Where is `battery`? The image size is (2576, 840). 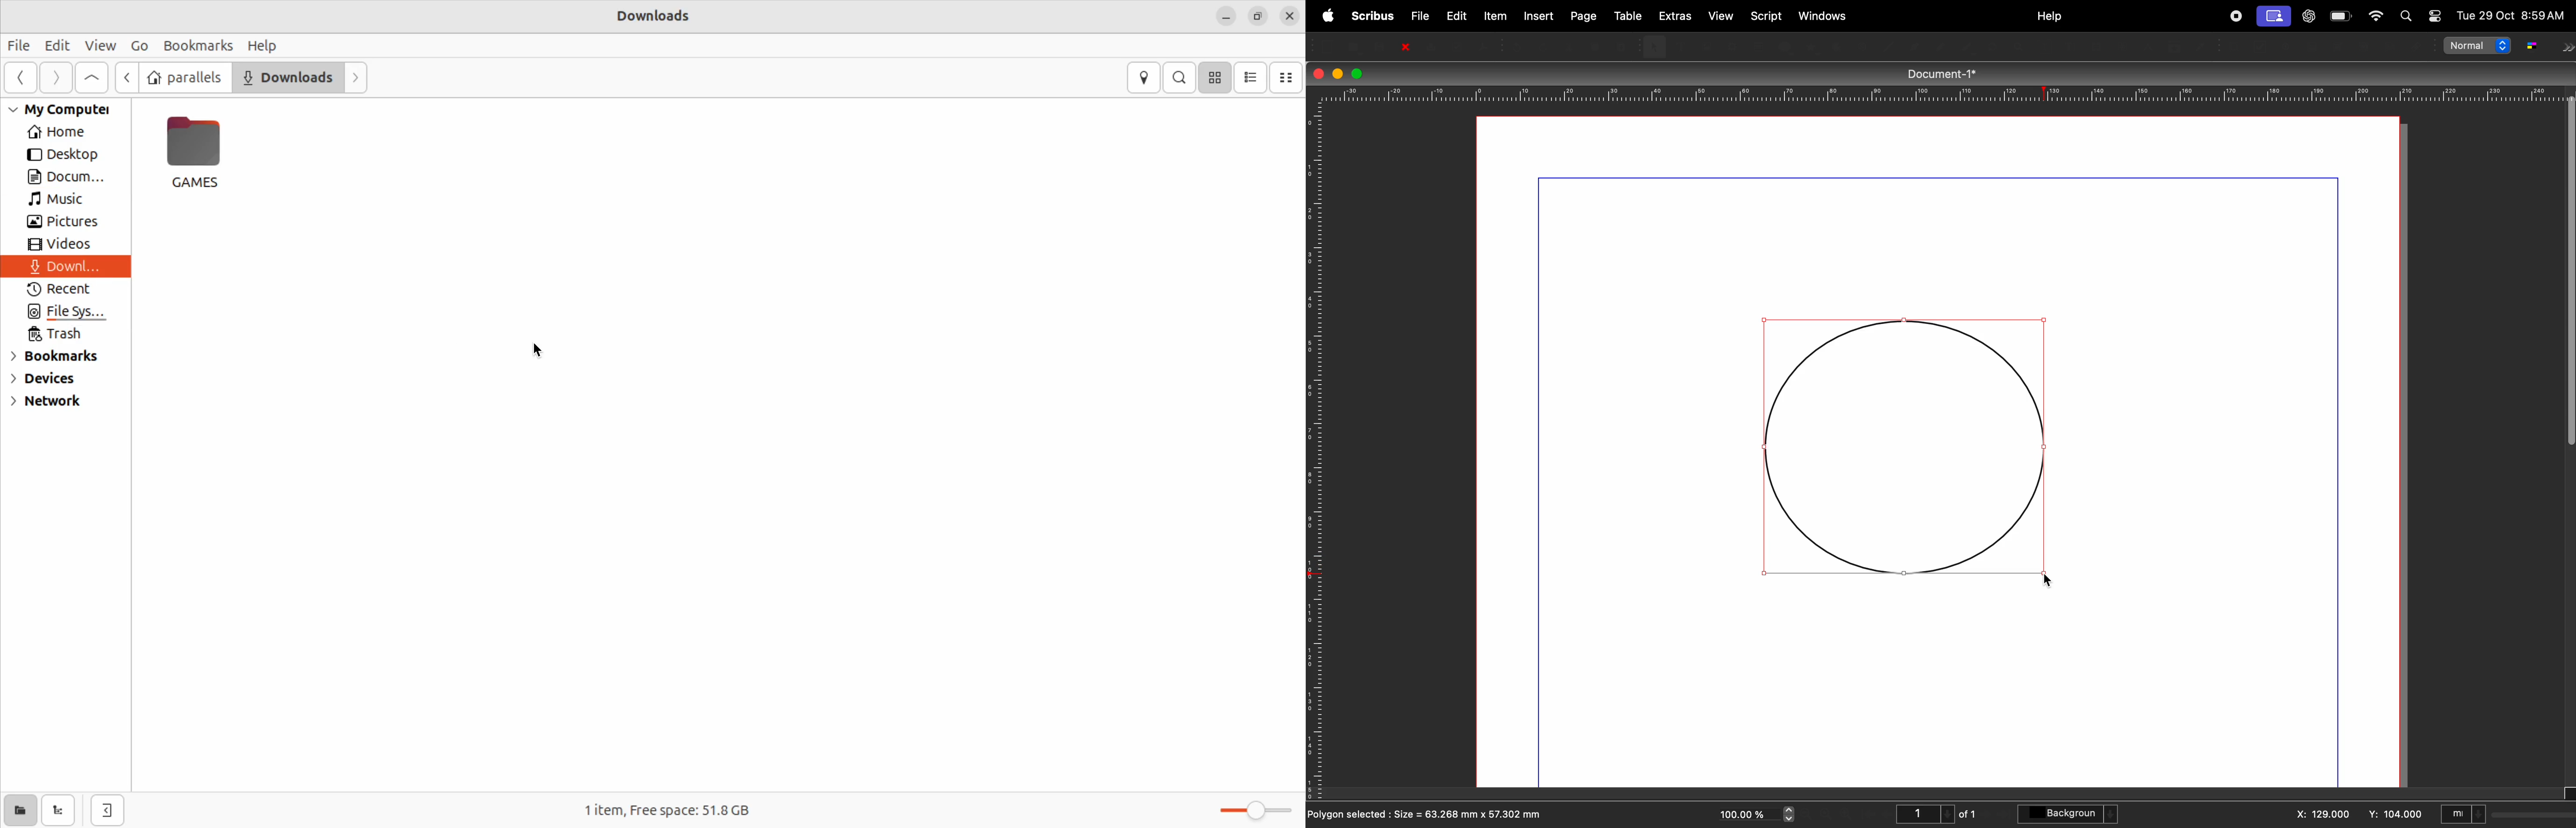
battery is located at coordinates (2341, 17).